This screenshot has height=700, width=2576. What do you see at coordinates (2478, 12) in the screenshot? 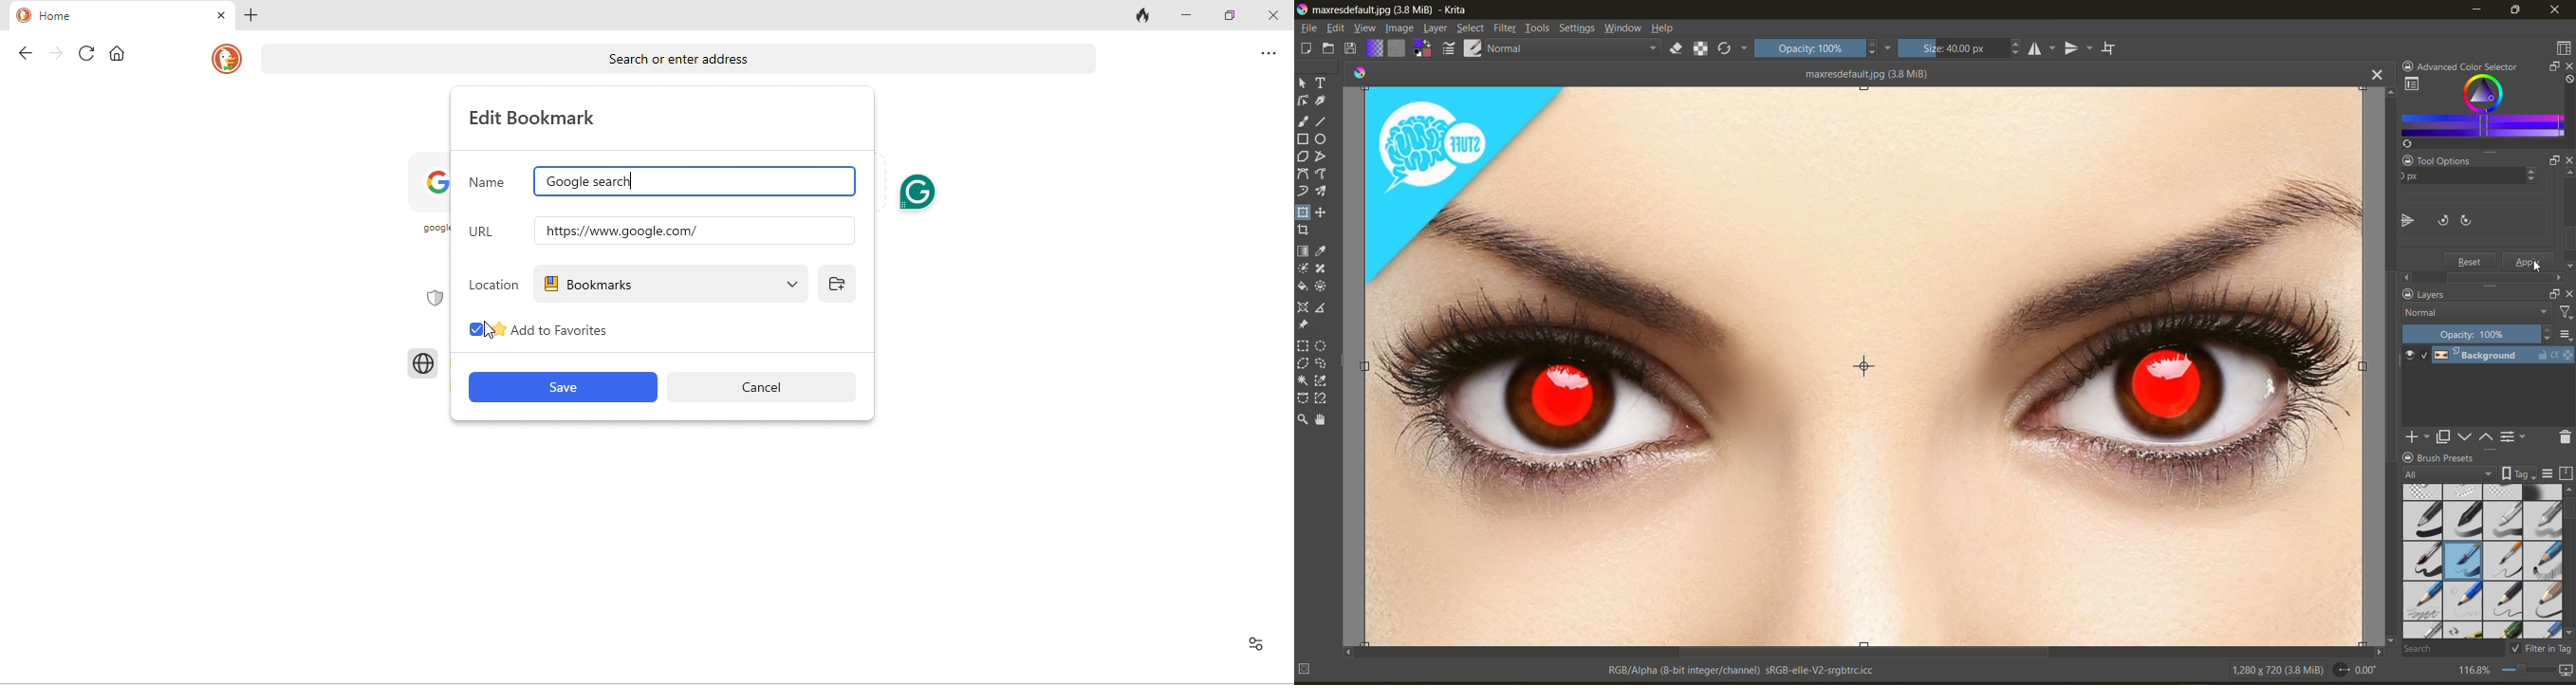
I see `minimize` at bounding box center [2478, 12].